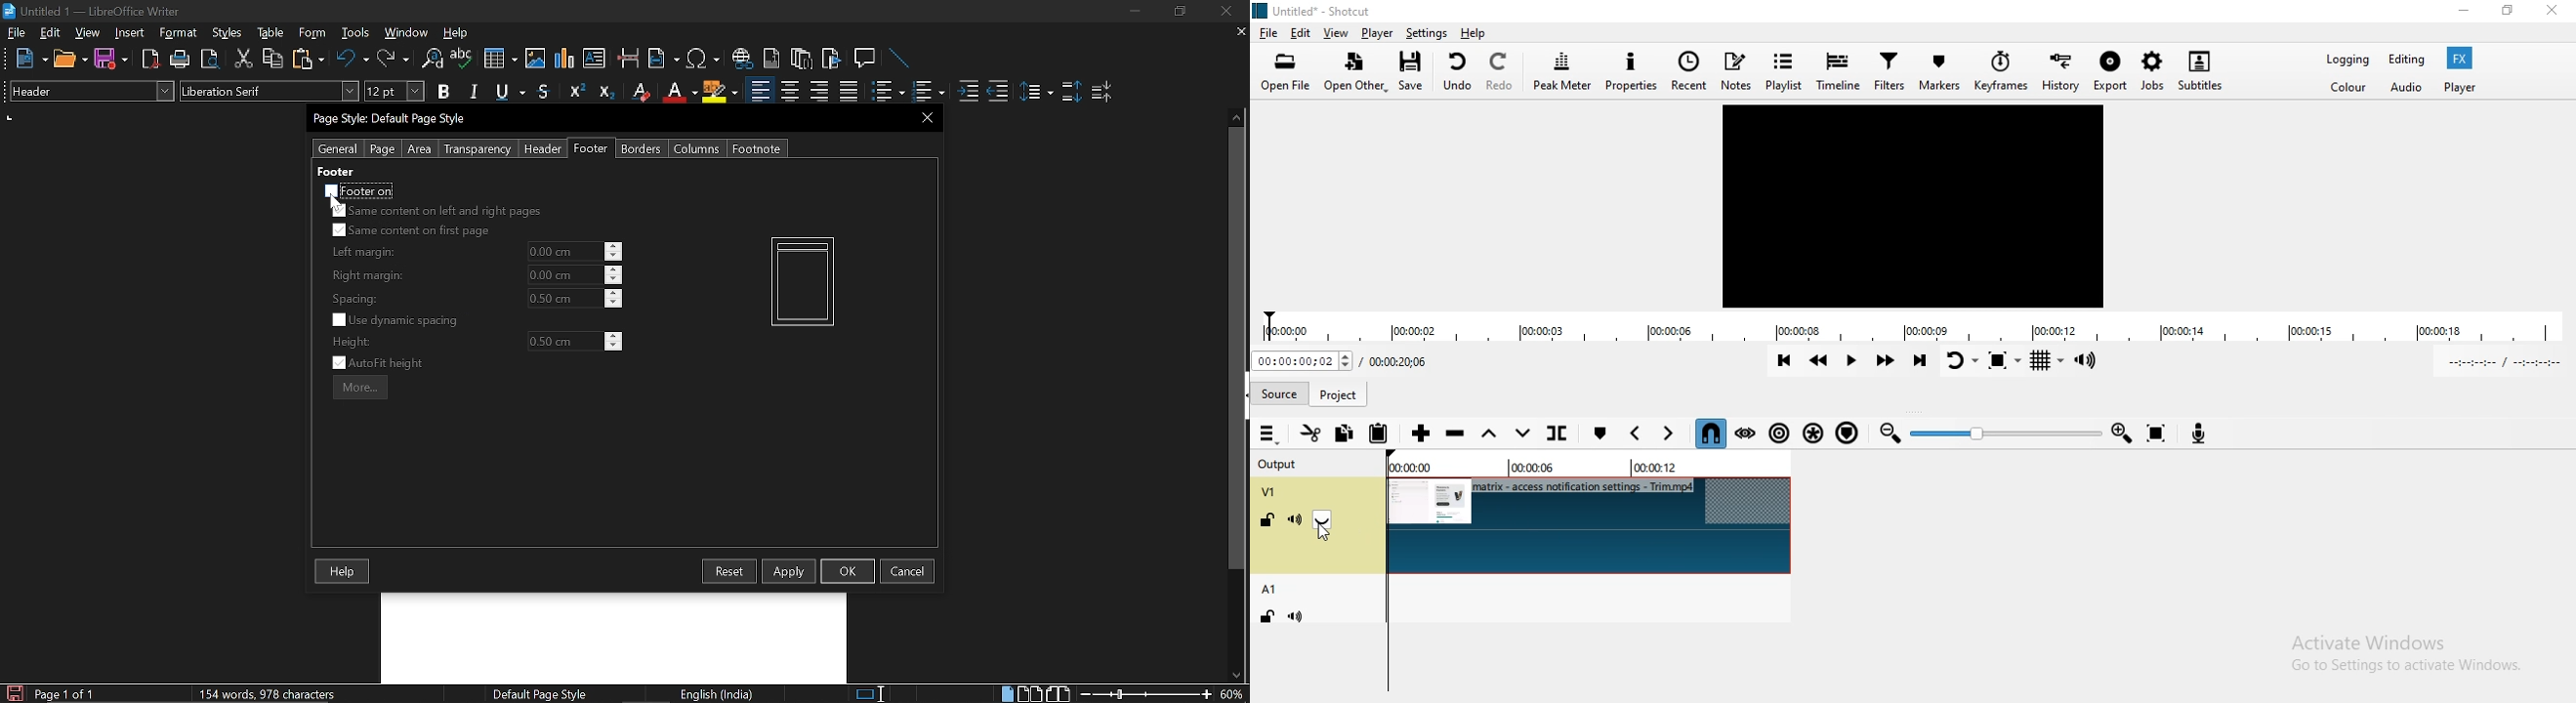 Image resolution: width=2576 pixels, height=728 pixels. Describe the element at coordinates (789, 570) in the screenshot. I see `Apply` at that location.